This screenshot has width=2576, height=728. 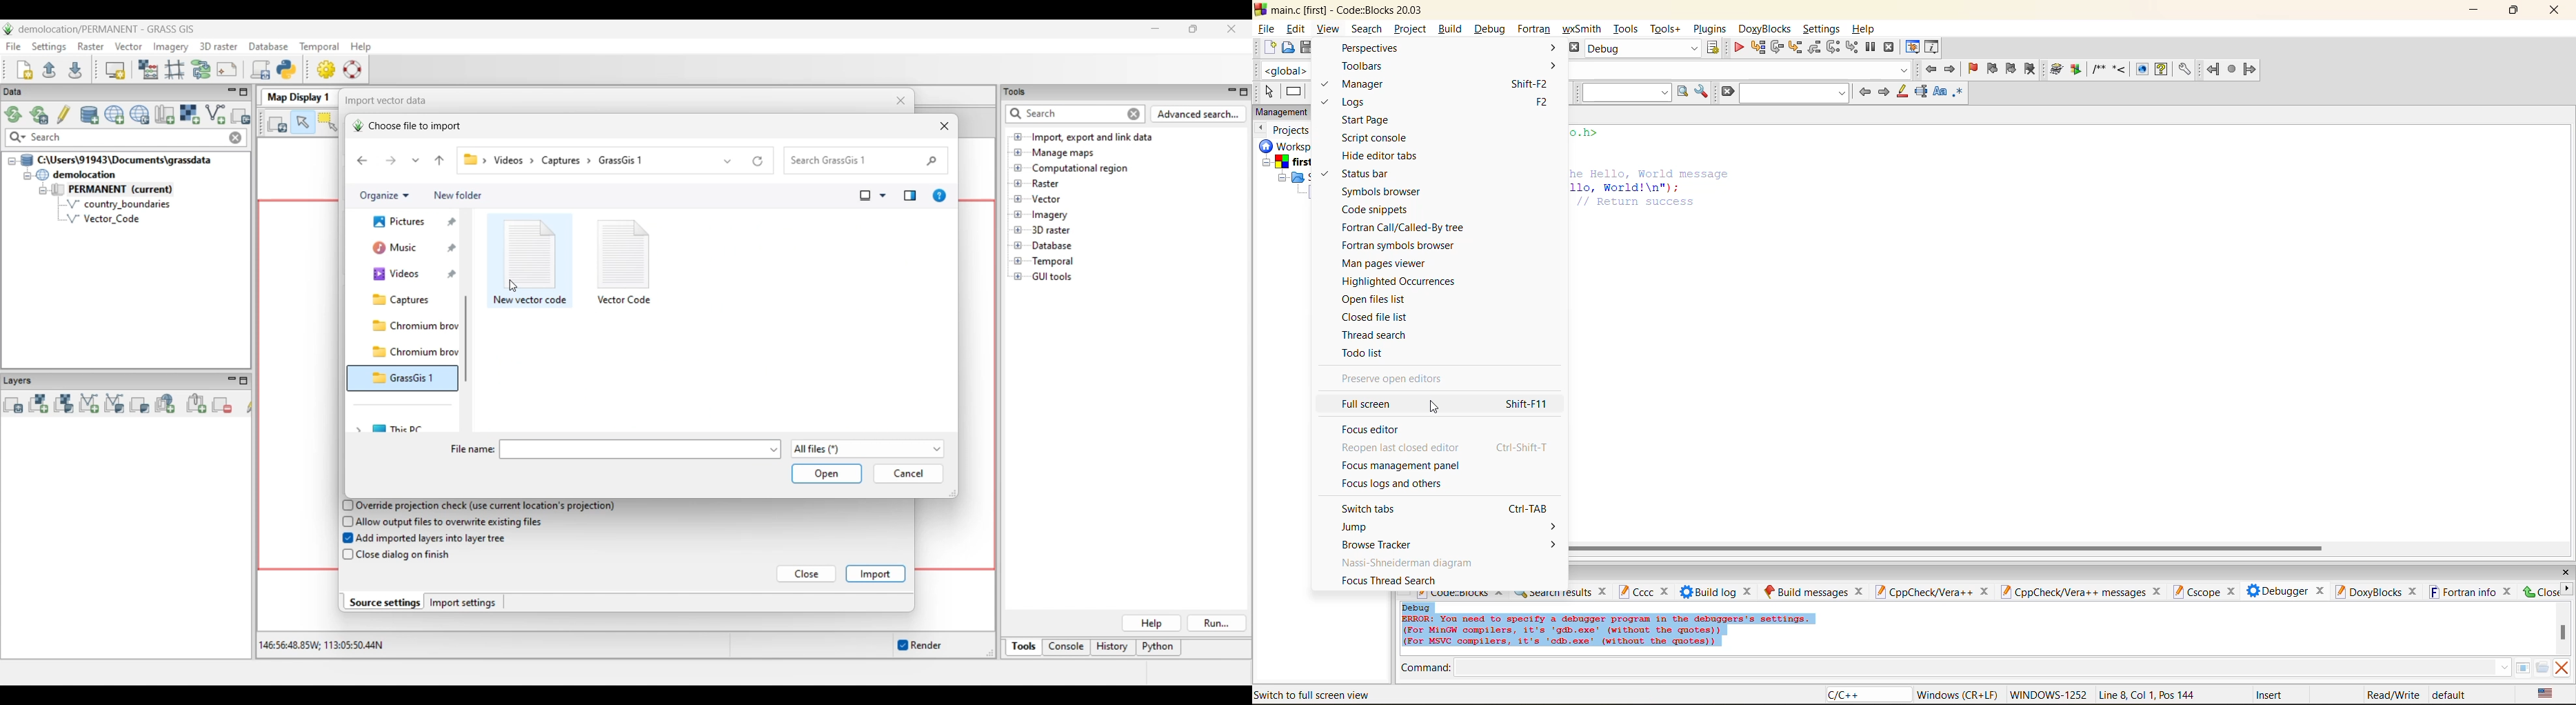 What do you see at coordinates (2449, 695) in the screenshot?
I see `default` at bounding box center [2449, 695].